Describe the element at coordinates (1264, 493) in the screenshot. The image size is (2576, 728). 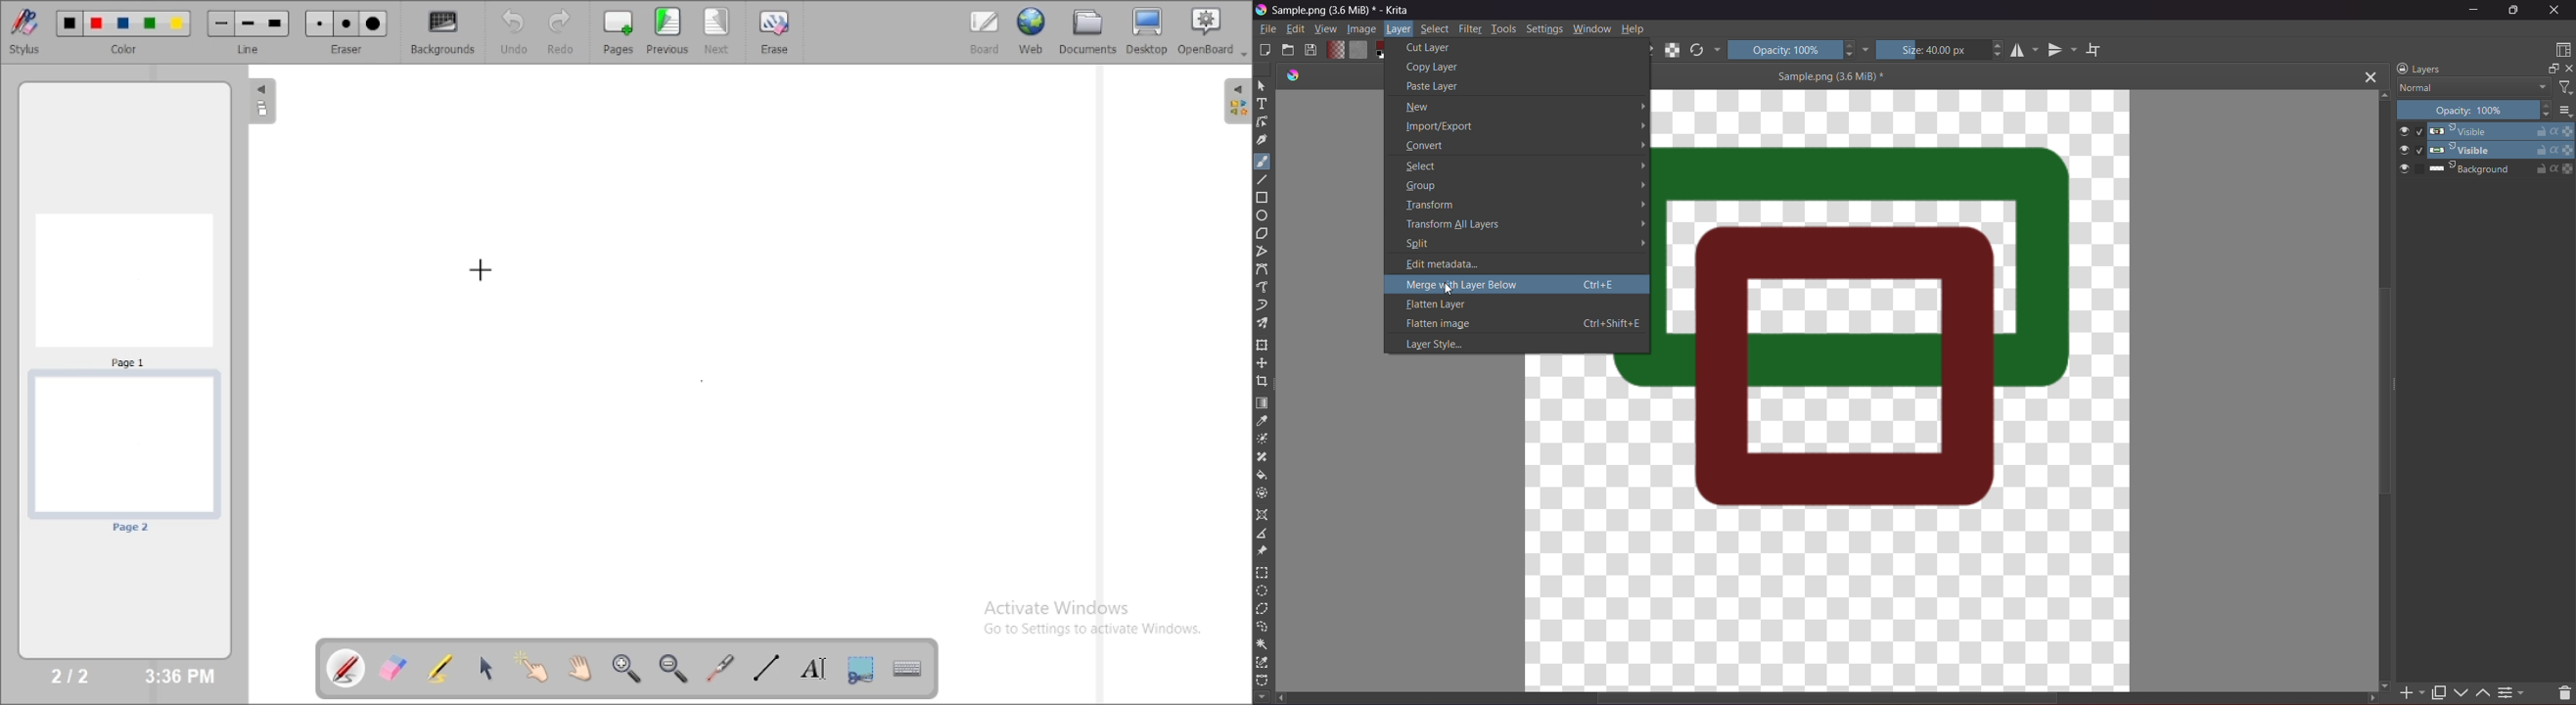
I see `Enclose and fill` at that location.